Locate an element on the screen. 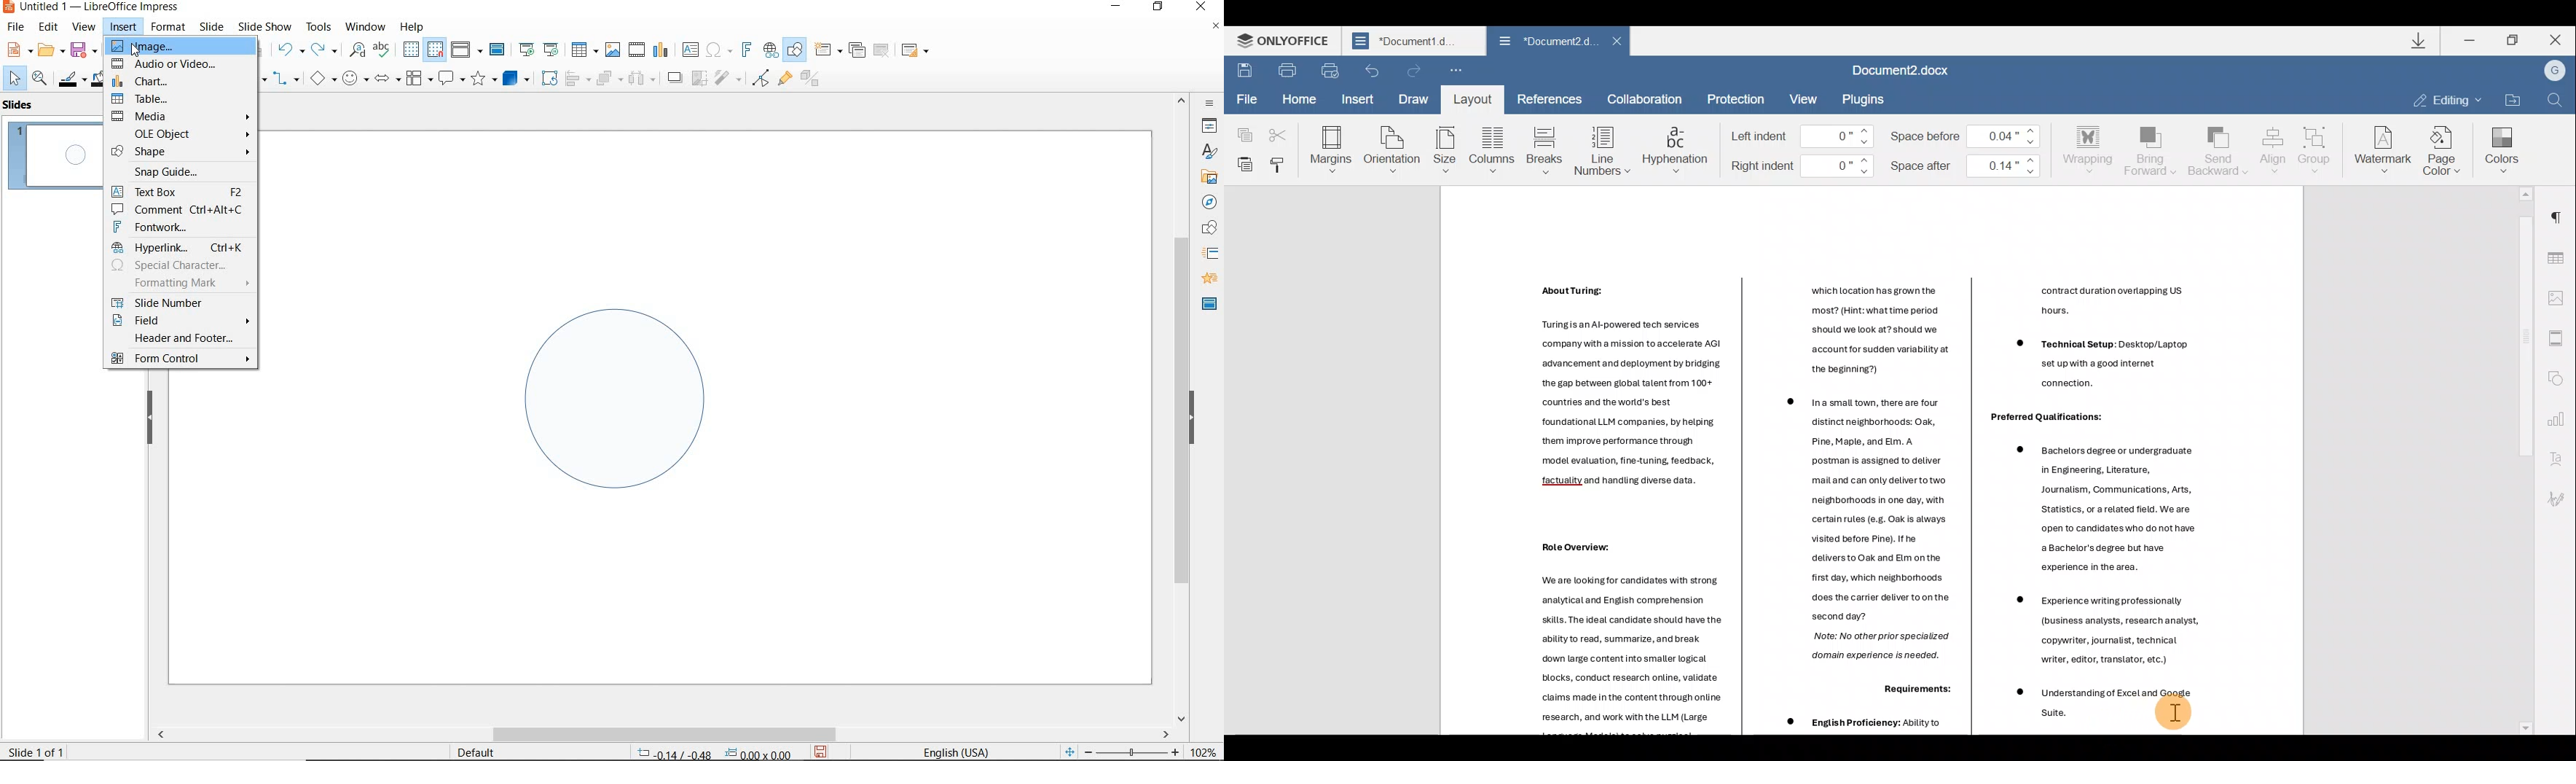 This screenshot has height=784, width=2576. undo is located at coordinates (288, 51).